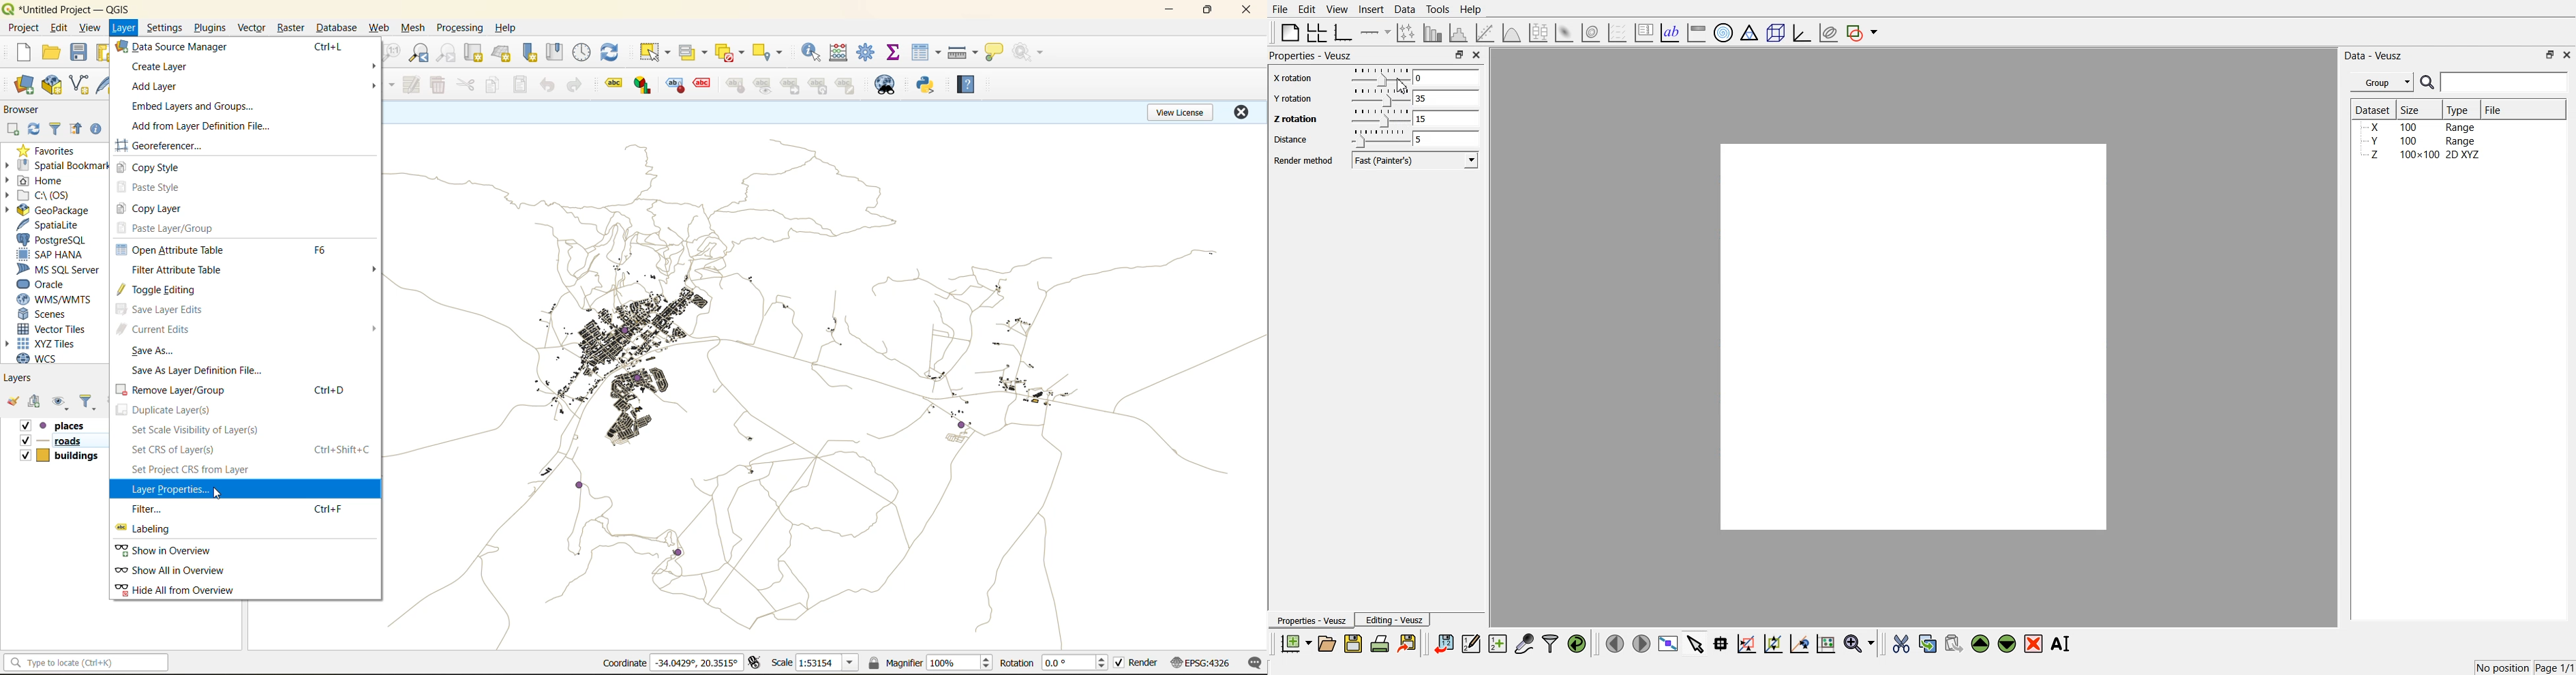  Describe the element at coordinates (670, 664) in the screenshot. I see `coordinates` at that location.